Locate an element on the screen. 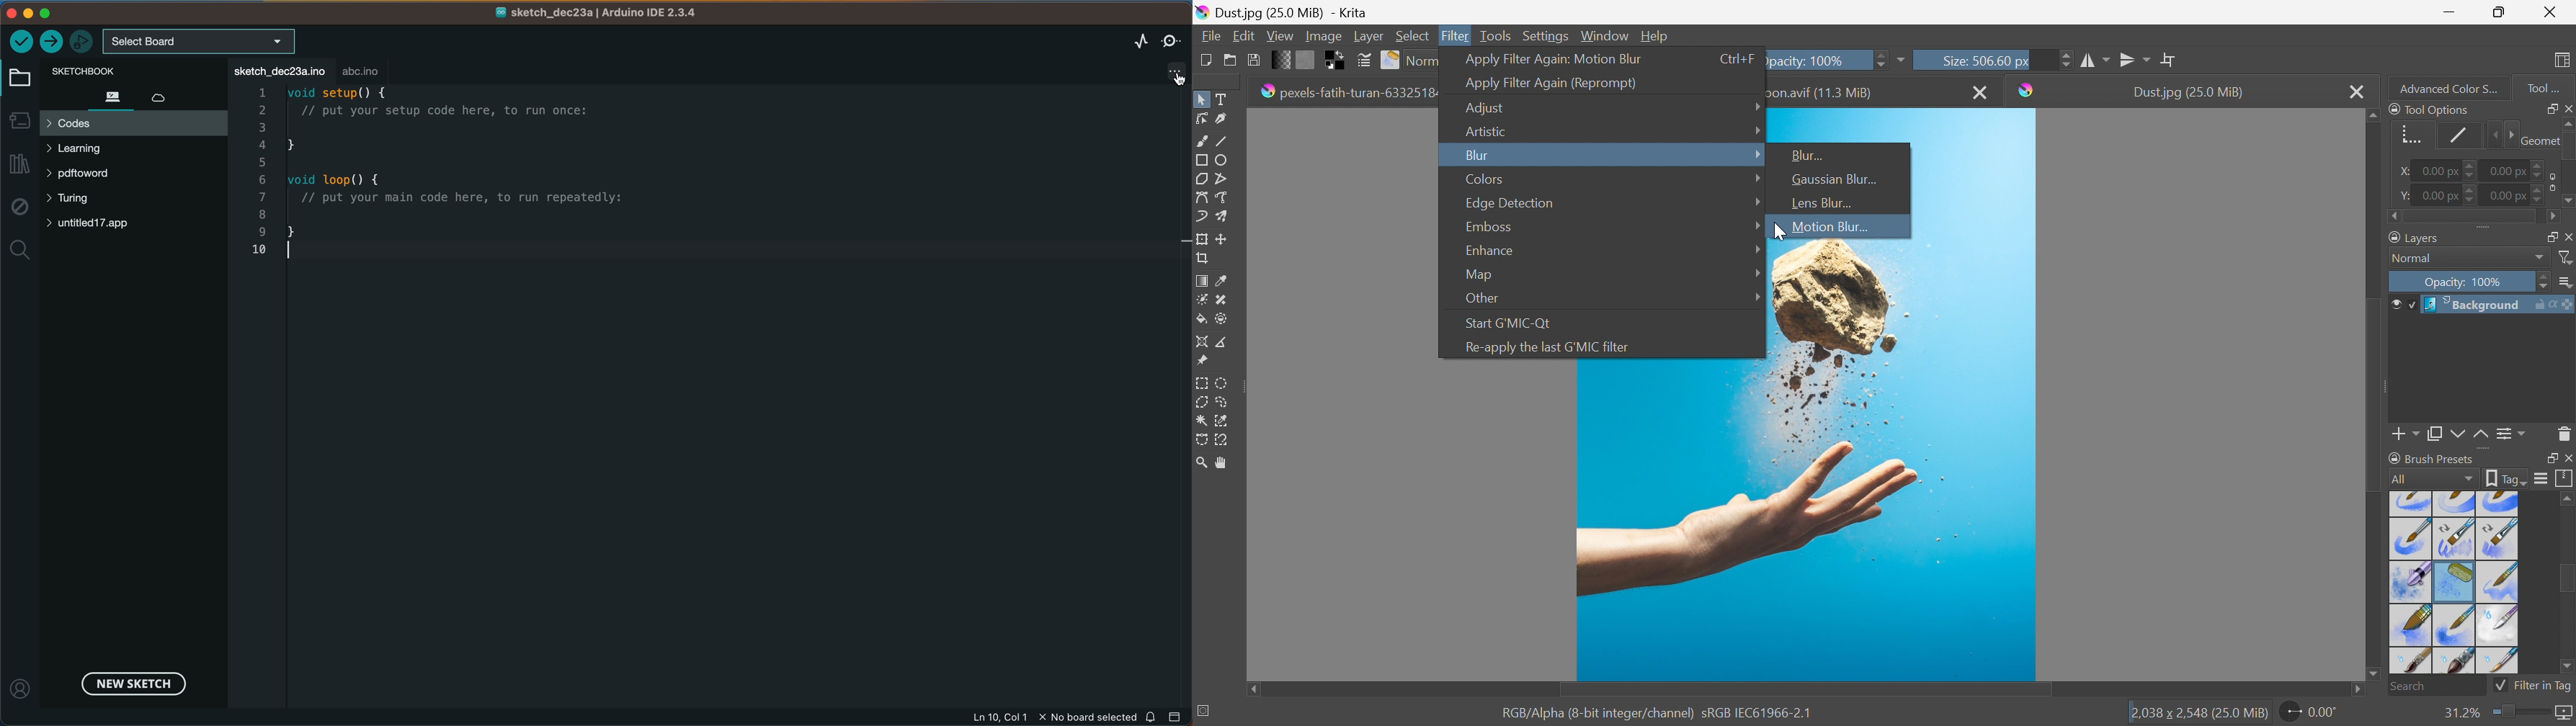 The image size is (2576, 728). Start G'MIC -Qt is located at coordinates (1512, 321).